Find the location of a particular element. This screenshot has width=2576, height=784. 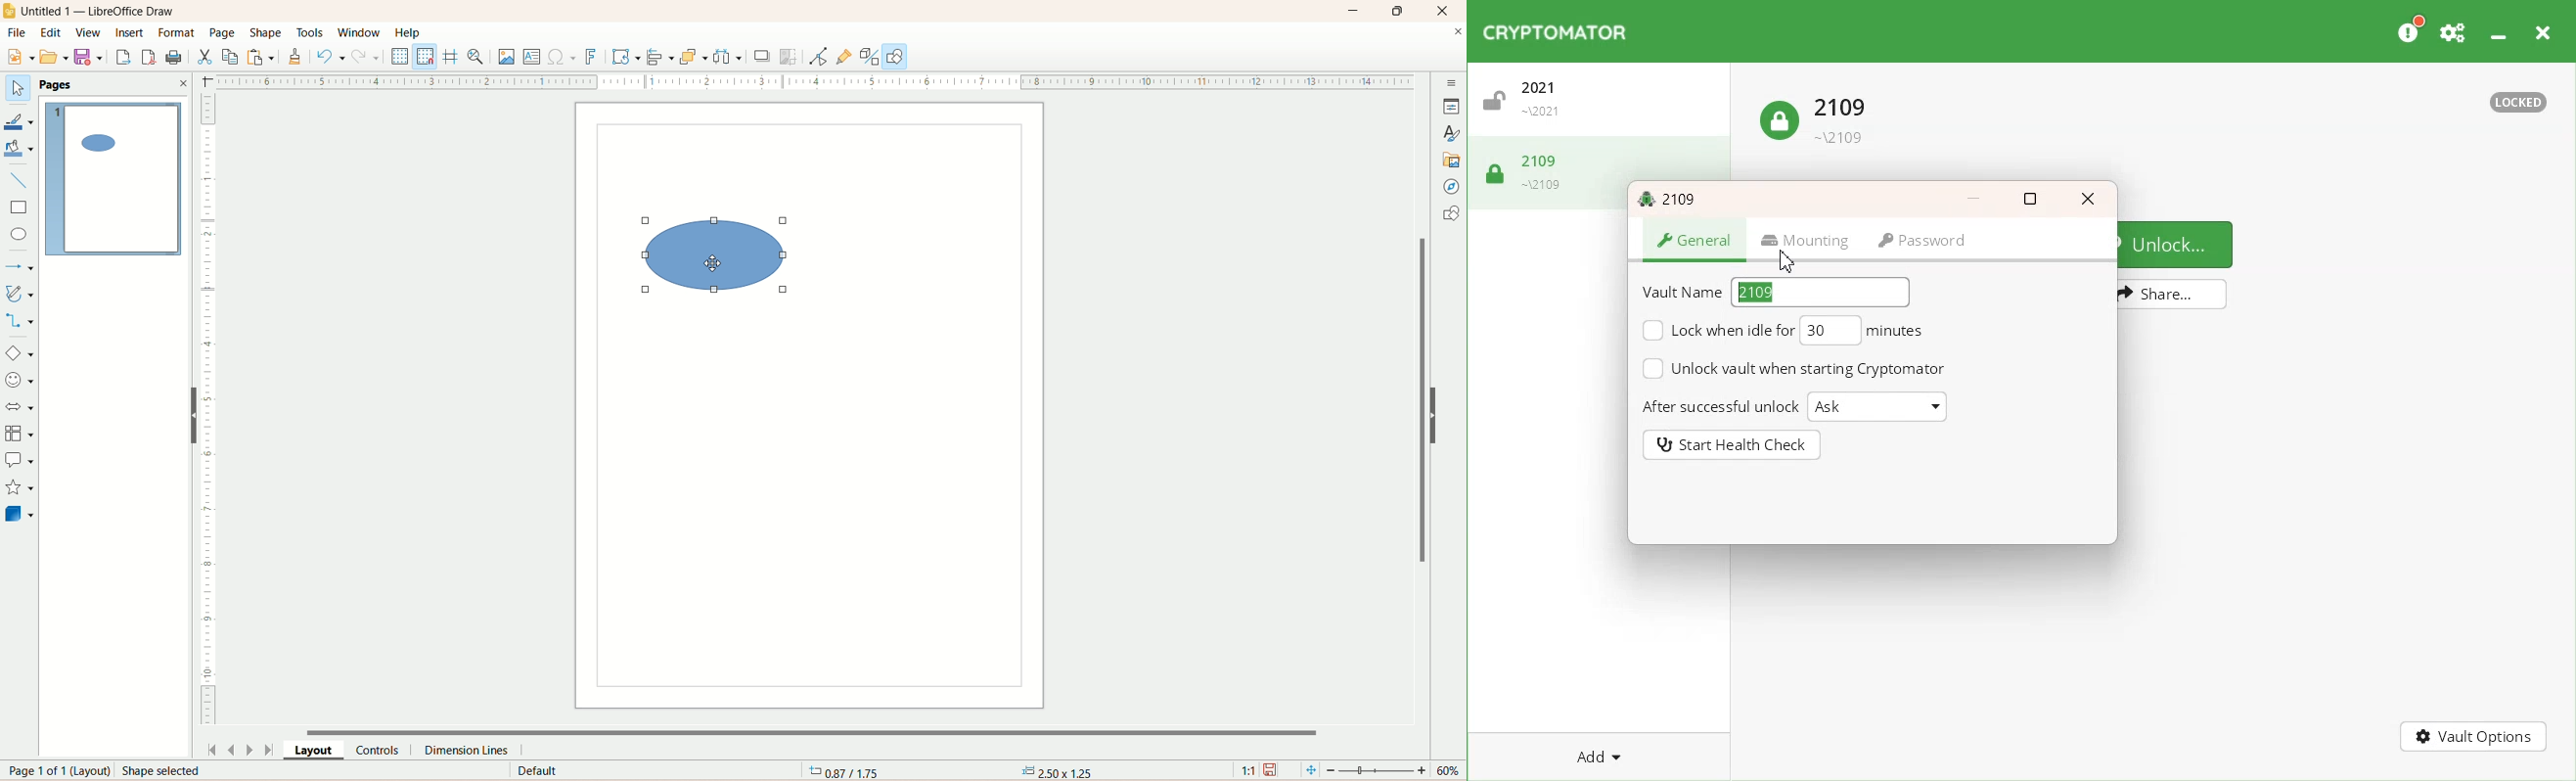

Maximize is located at coordinates (2031, 199).